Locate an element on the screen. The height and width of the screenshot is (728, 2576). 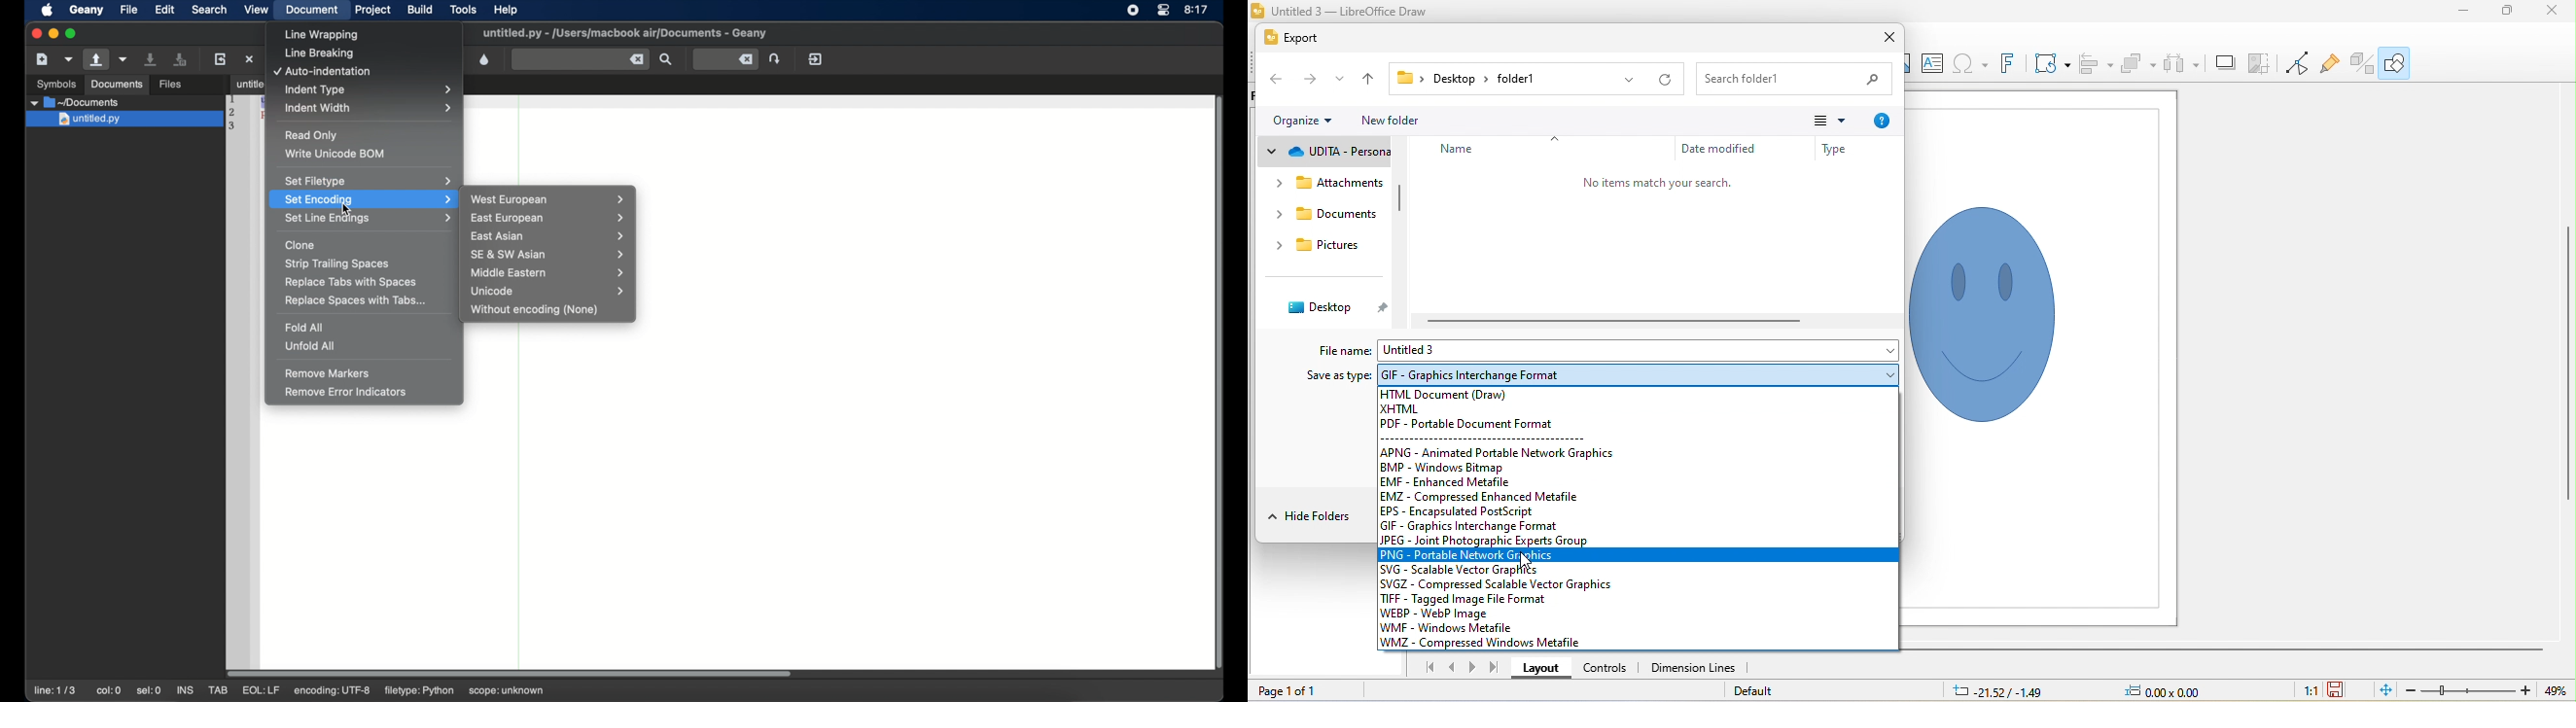
desktop is located at coordinates (1320, 308).